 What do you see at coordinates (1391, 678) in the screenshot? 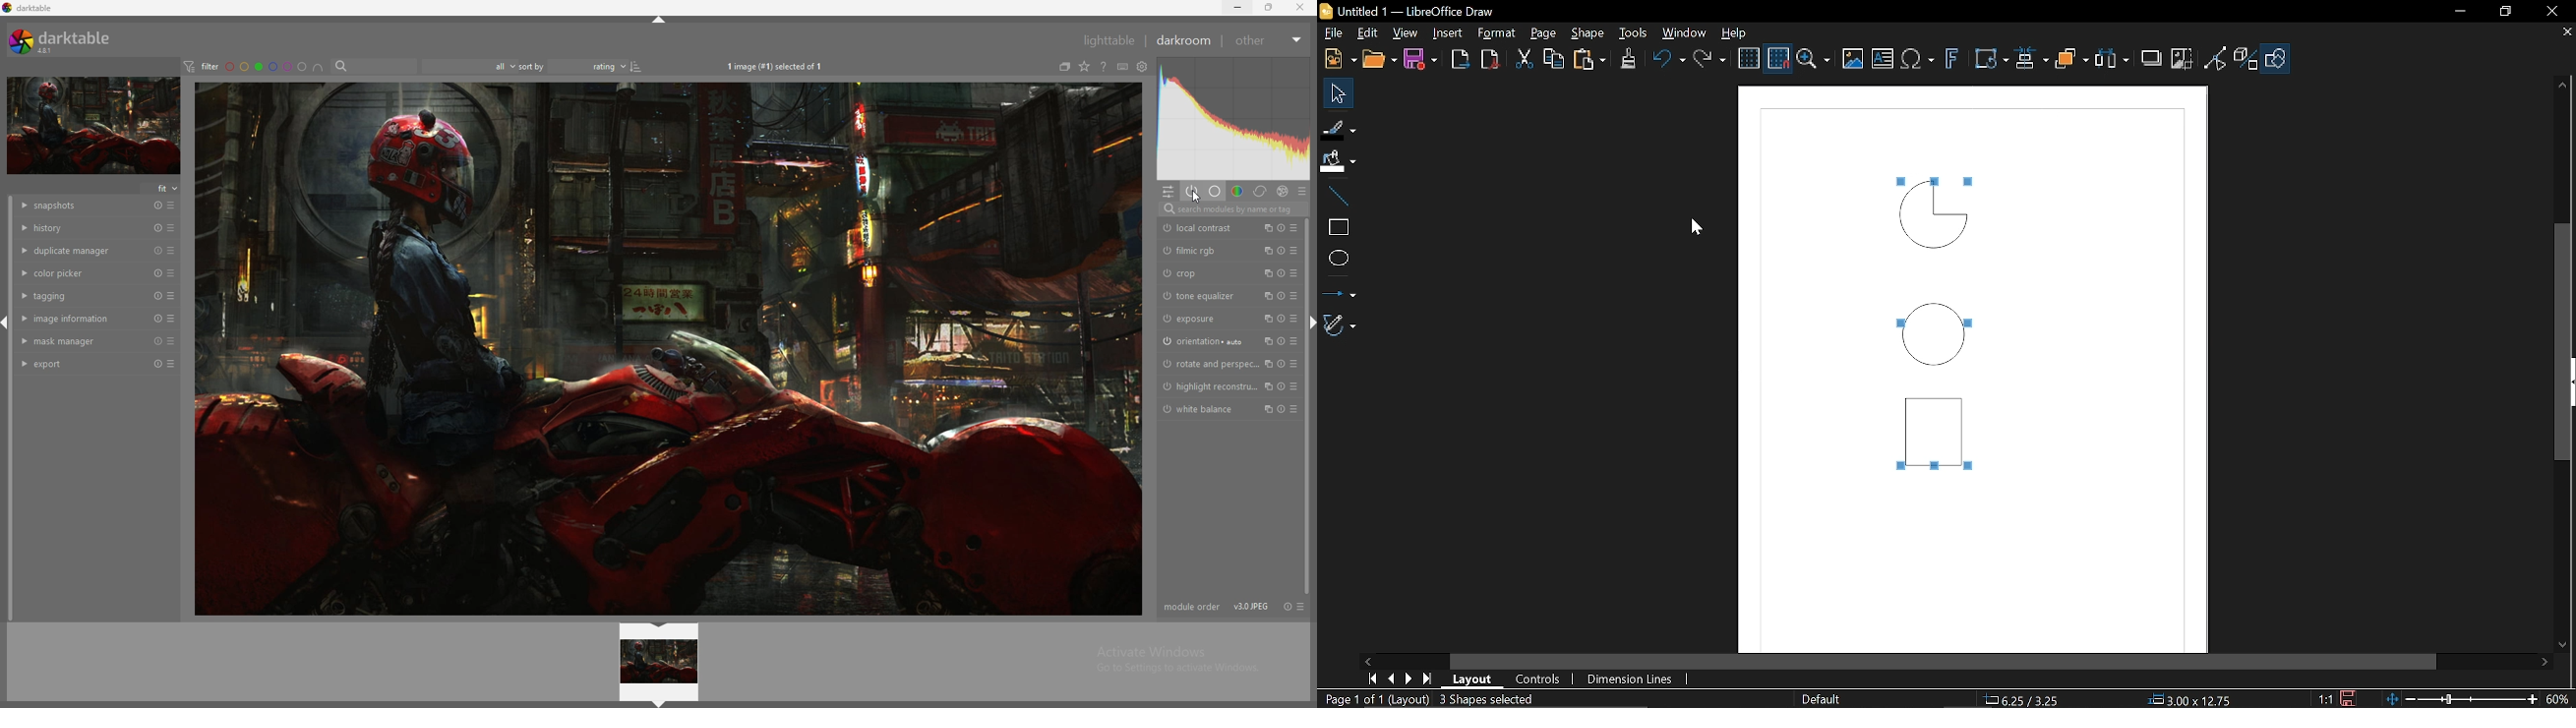
I see `Previous page` at bounding box center [1391, 678].